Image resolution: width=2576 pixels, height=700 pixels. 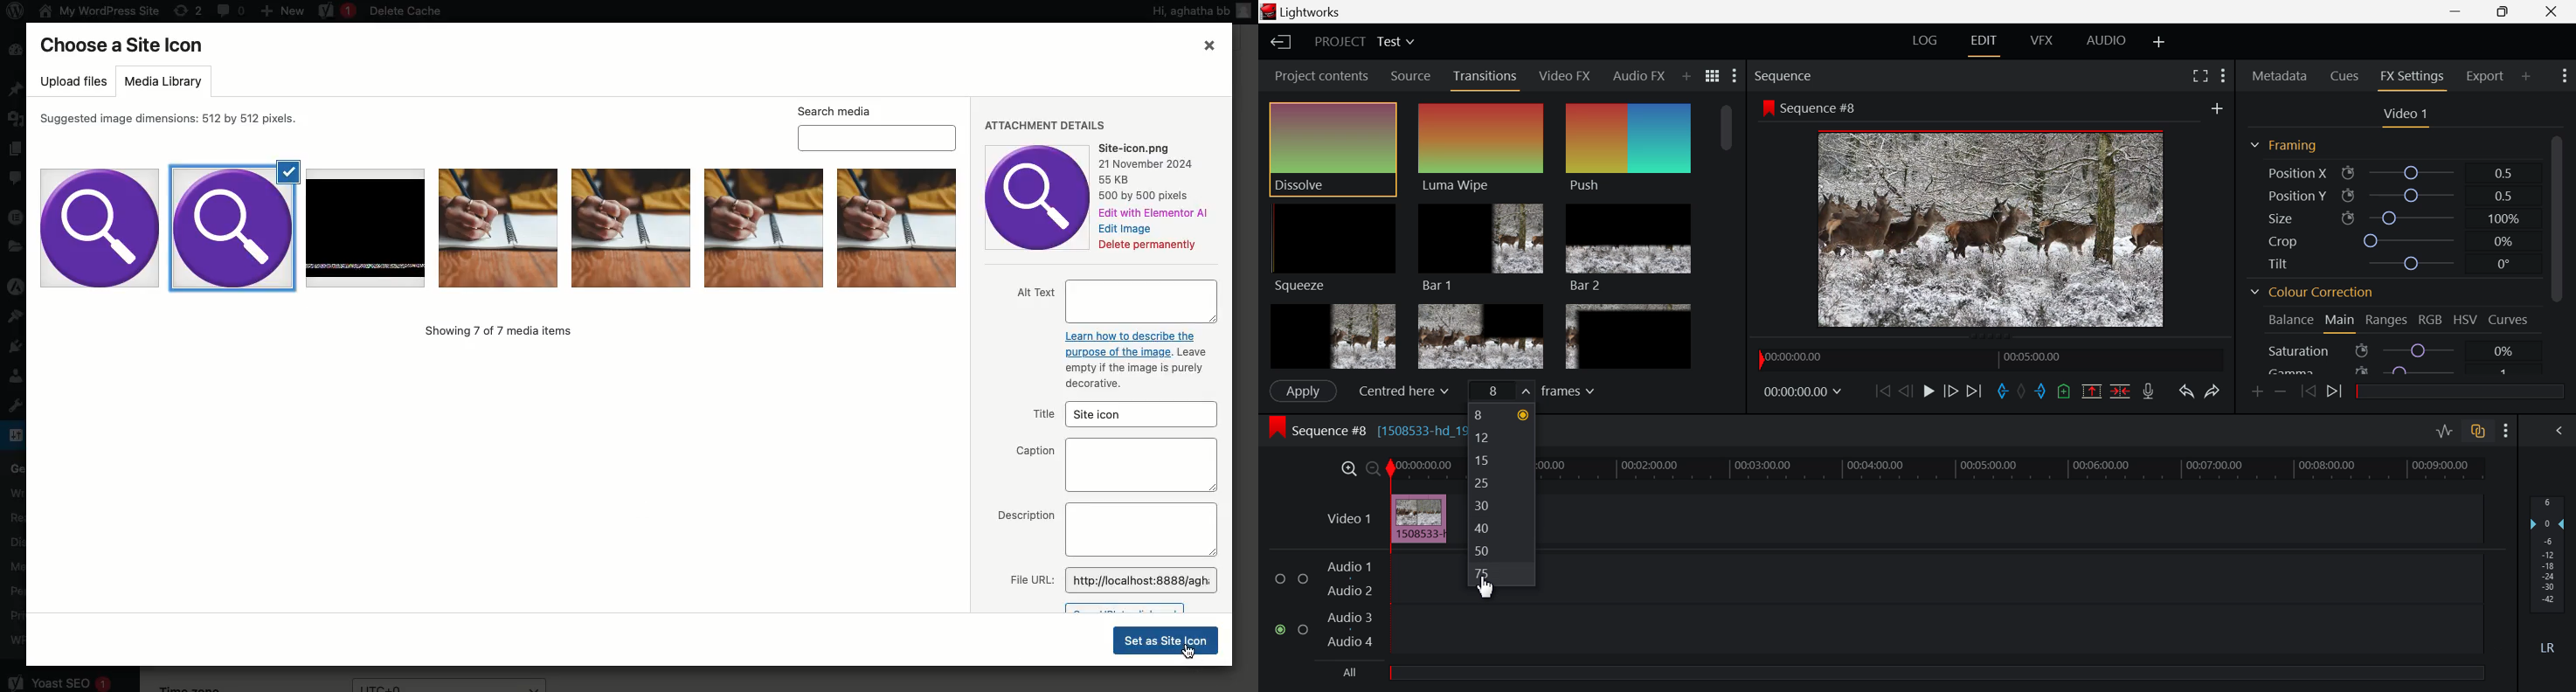 I want to click on General, so click(x=15, y=466).